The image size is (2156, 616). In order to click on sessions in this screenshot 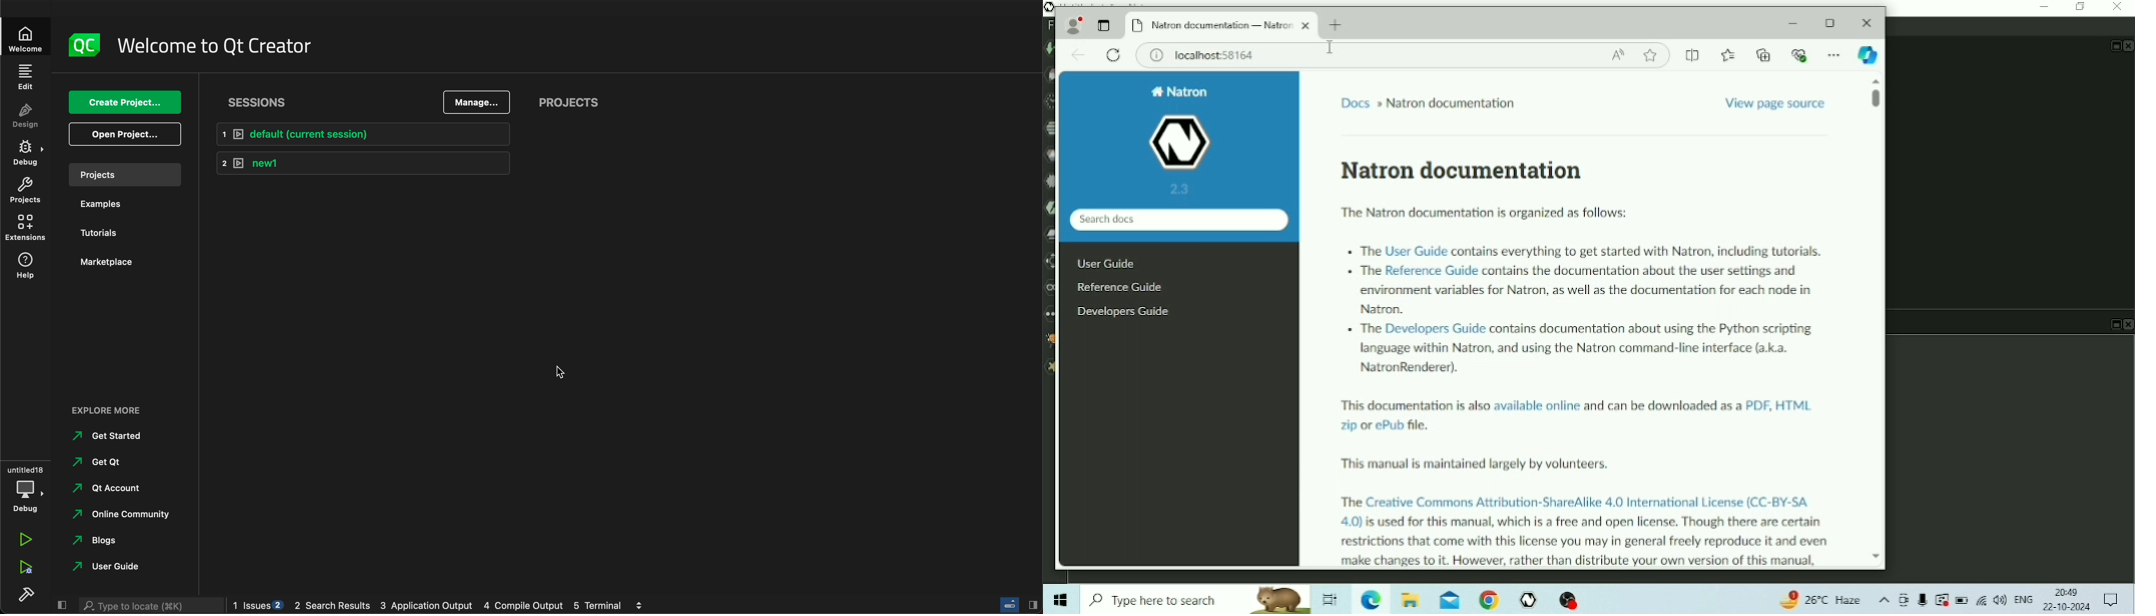, I will do `click(261, 102)`.